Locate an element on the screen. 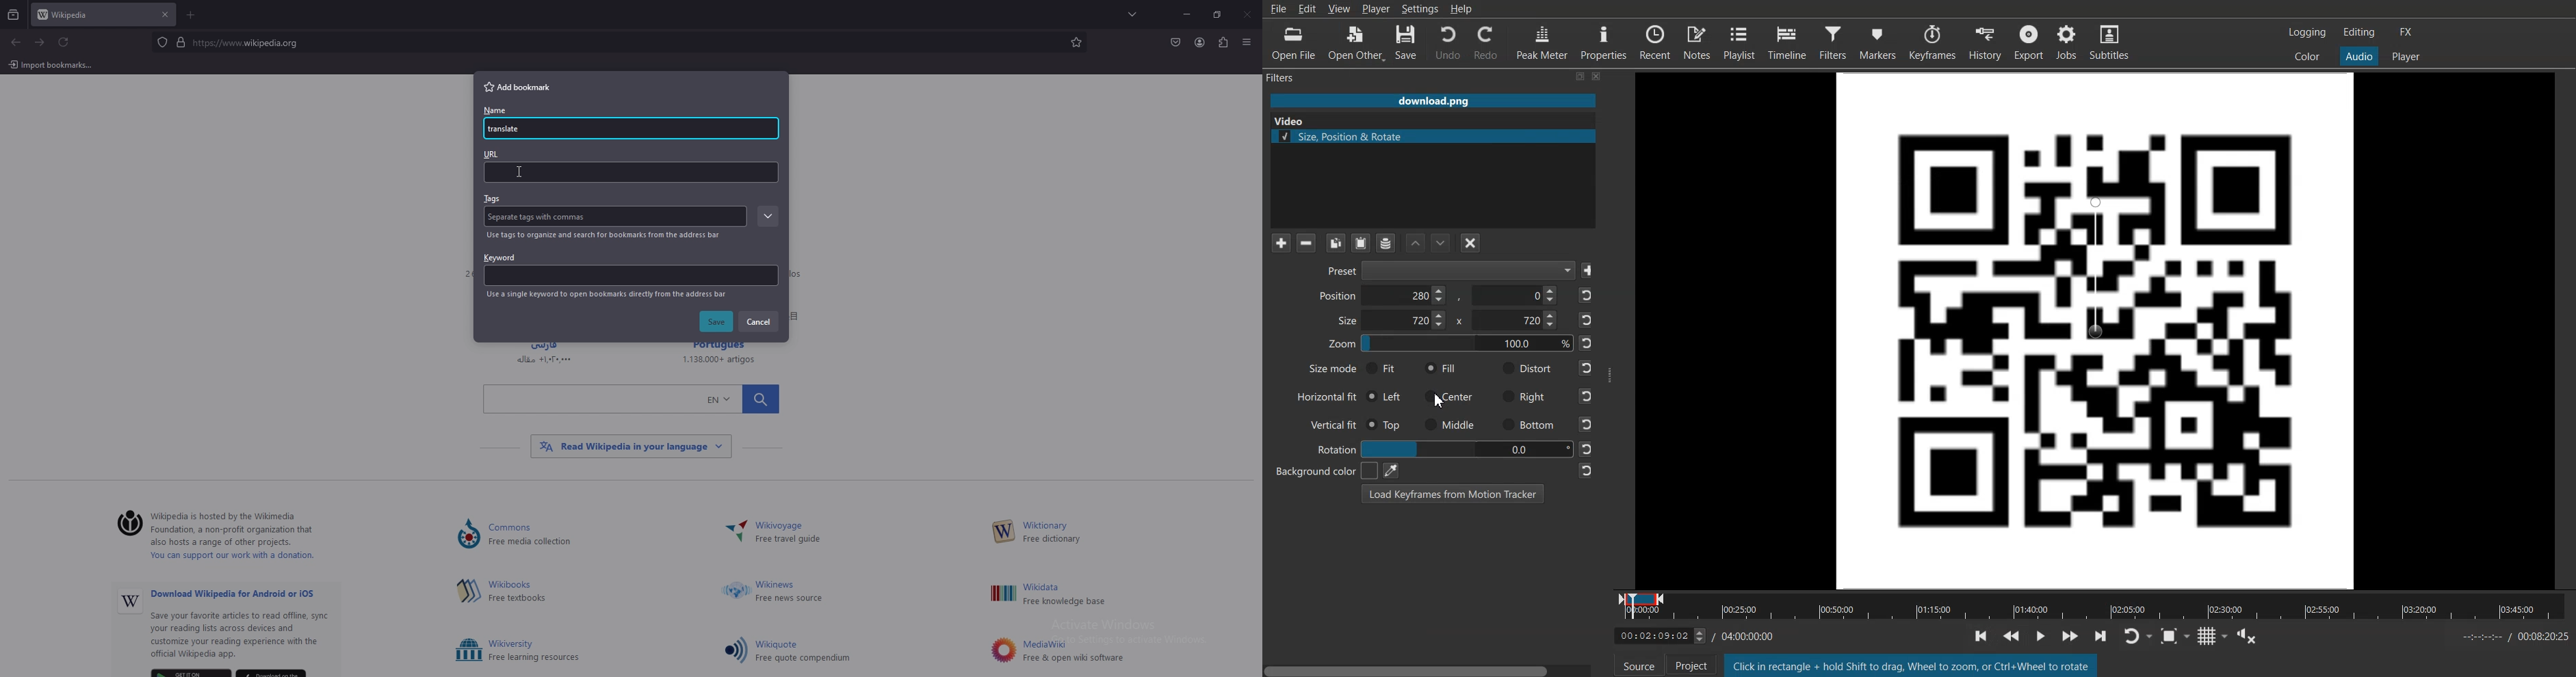  list all tabs is located at coordinates (1136, 13).